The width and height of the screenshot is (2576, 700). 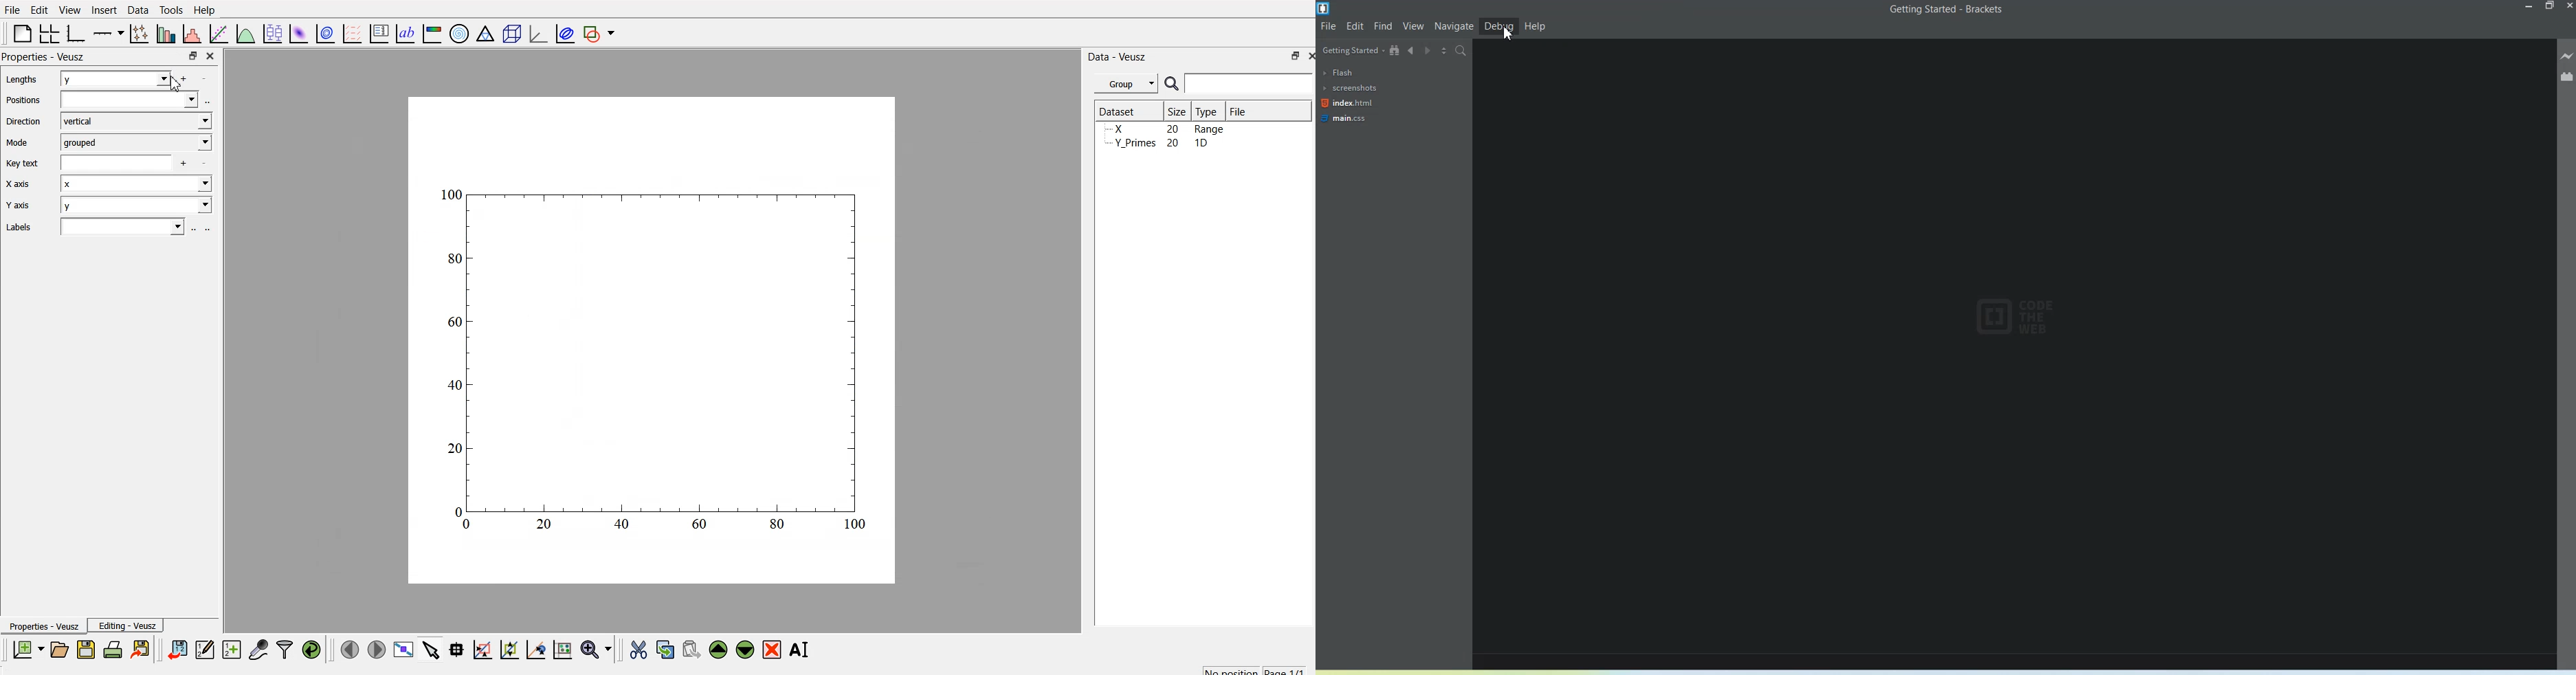 What do you see at coordinates (1454, 27) in the screenshot?
I see `Navigate` at bounding box center [1454, 27].